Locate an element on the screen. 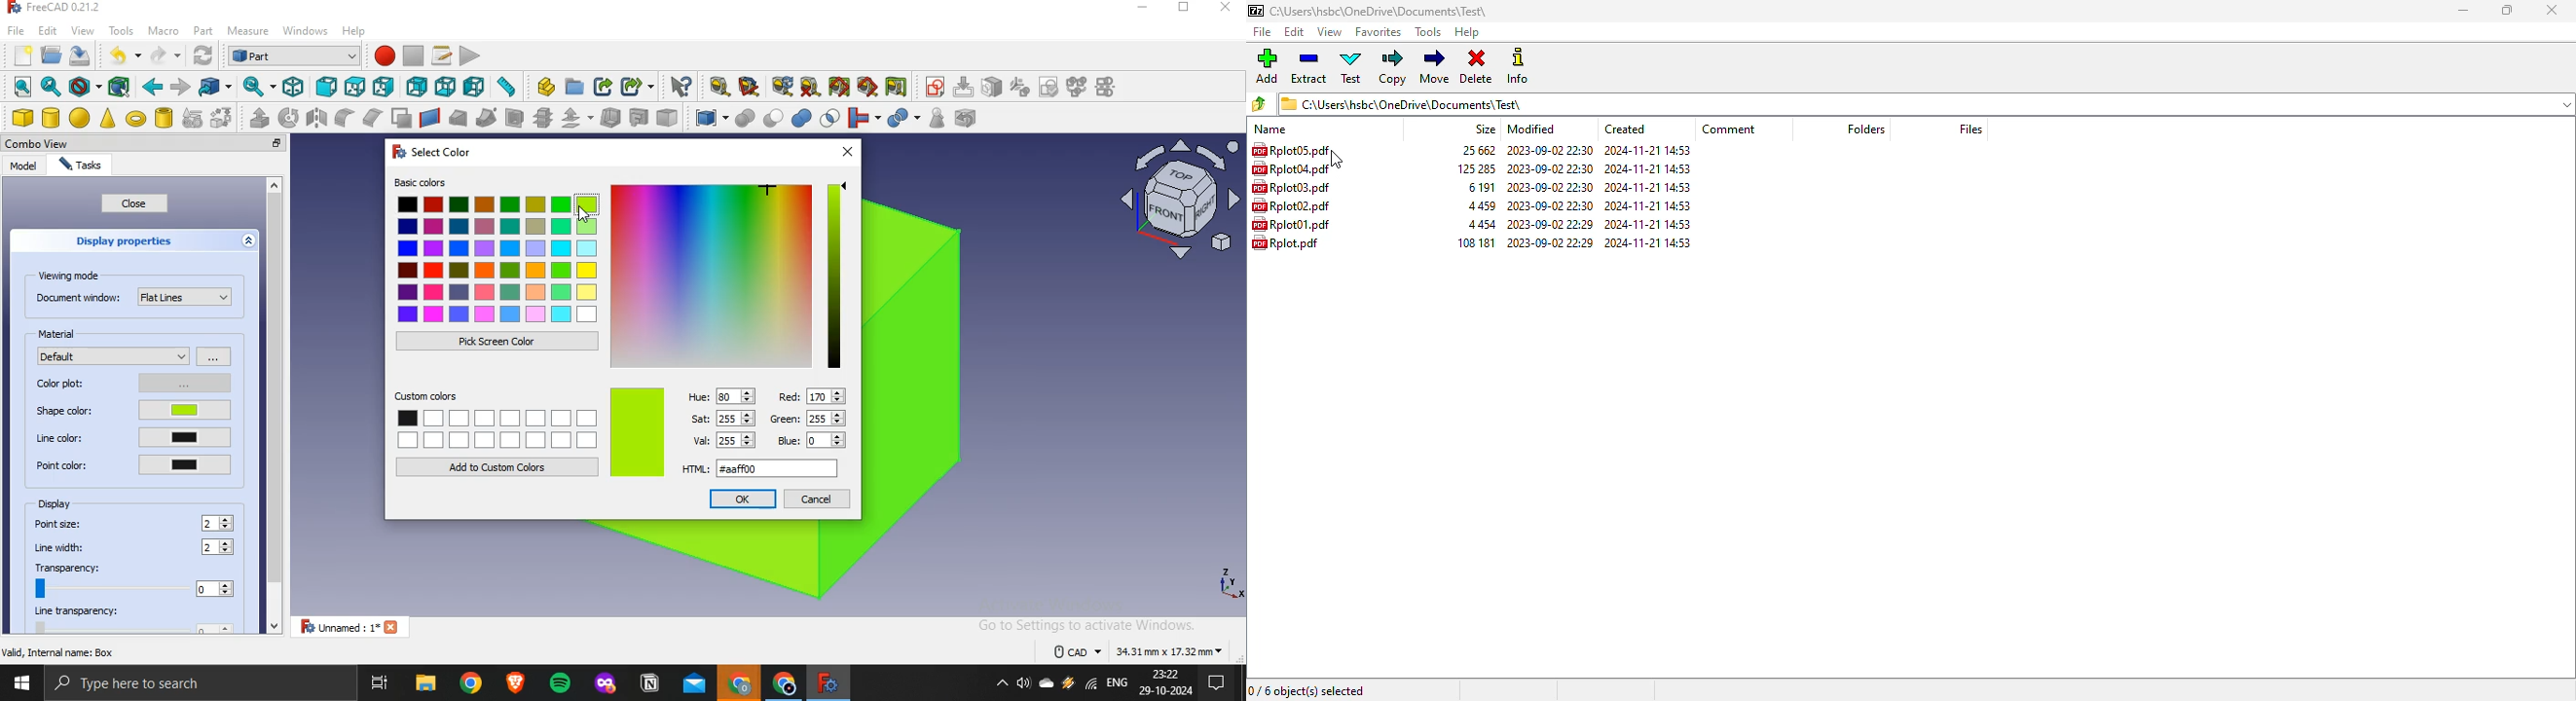  close is located at coordinates (277, 144).